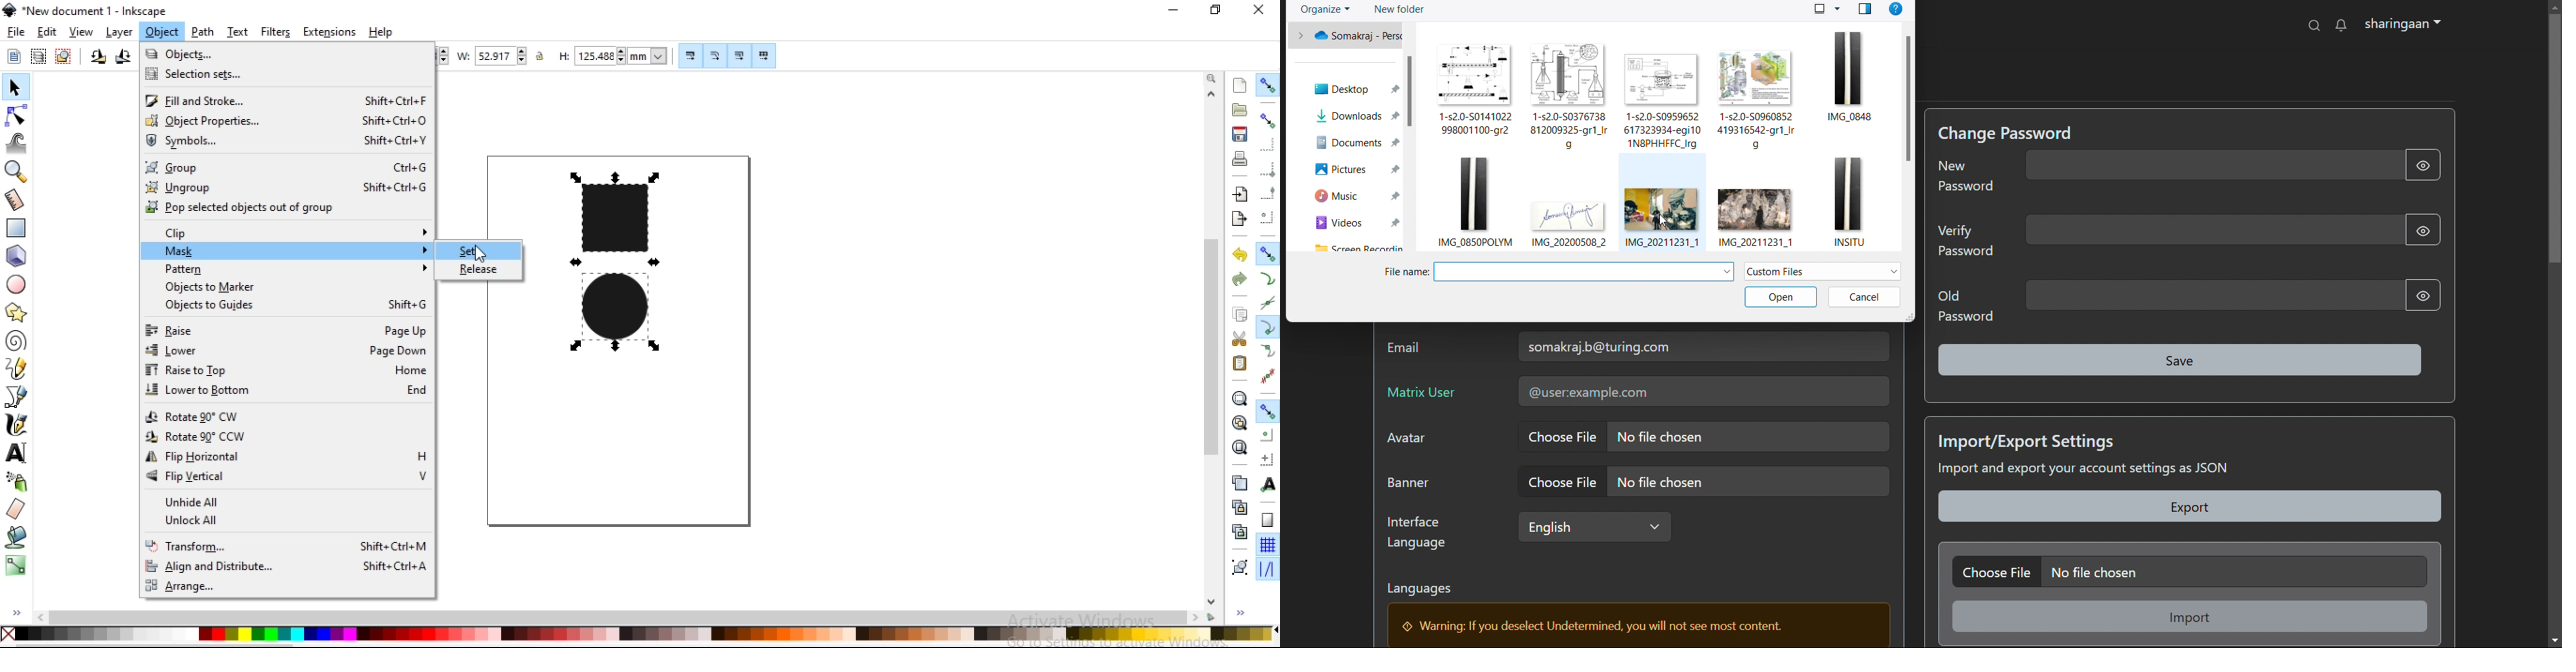 This screenshot has height=672, width=2576. I want to click on group, so click(286, 168).